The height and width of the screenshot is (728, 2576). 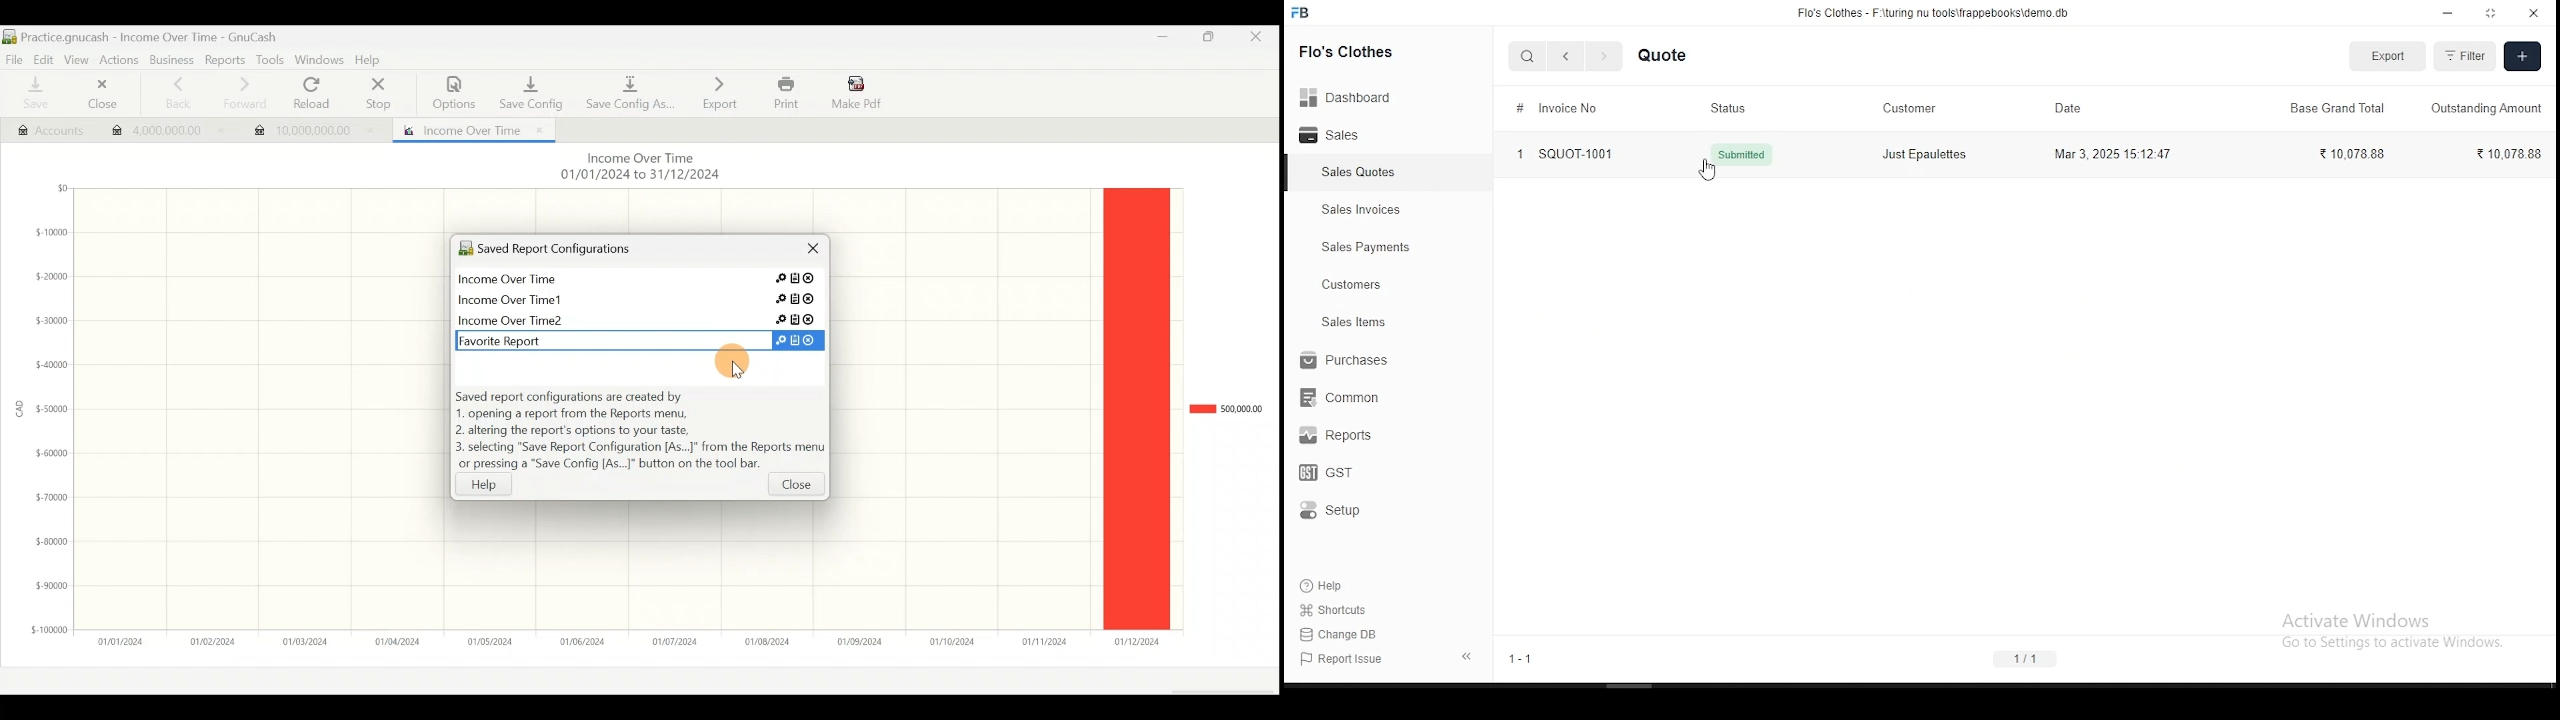 What do you see at coordinates (269, 60) in the screenshot?
I see `Tools` at bounding box center [269, 60].